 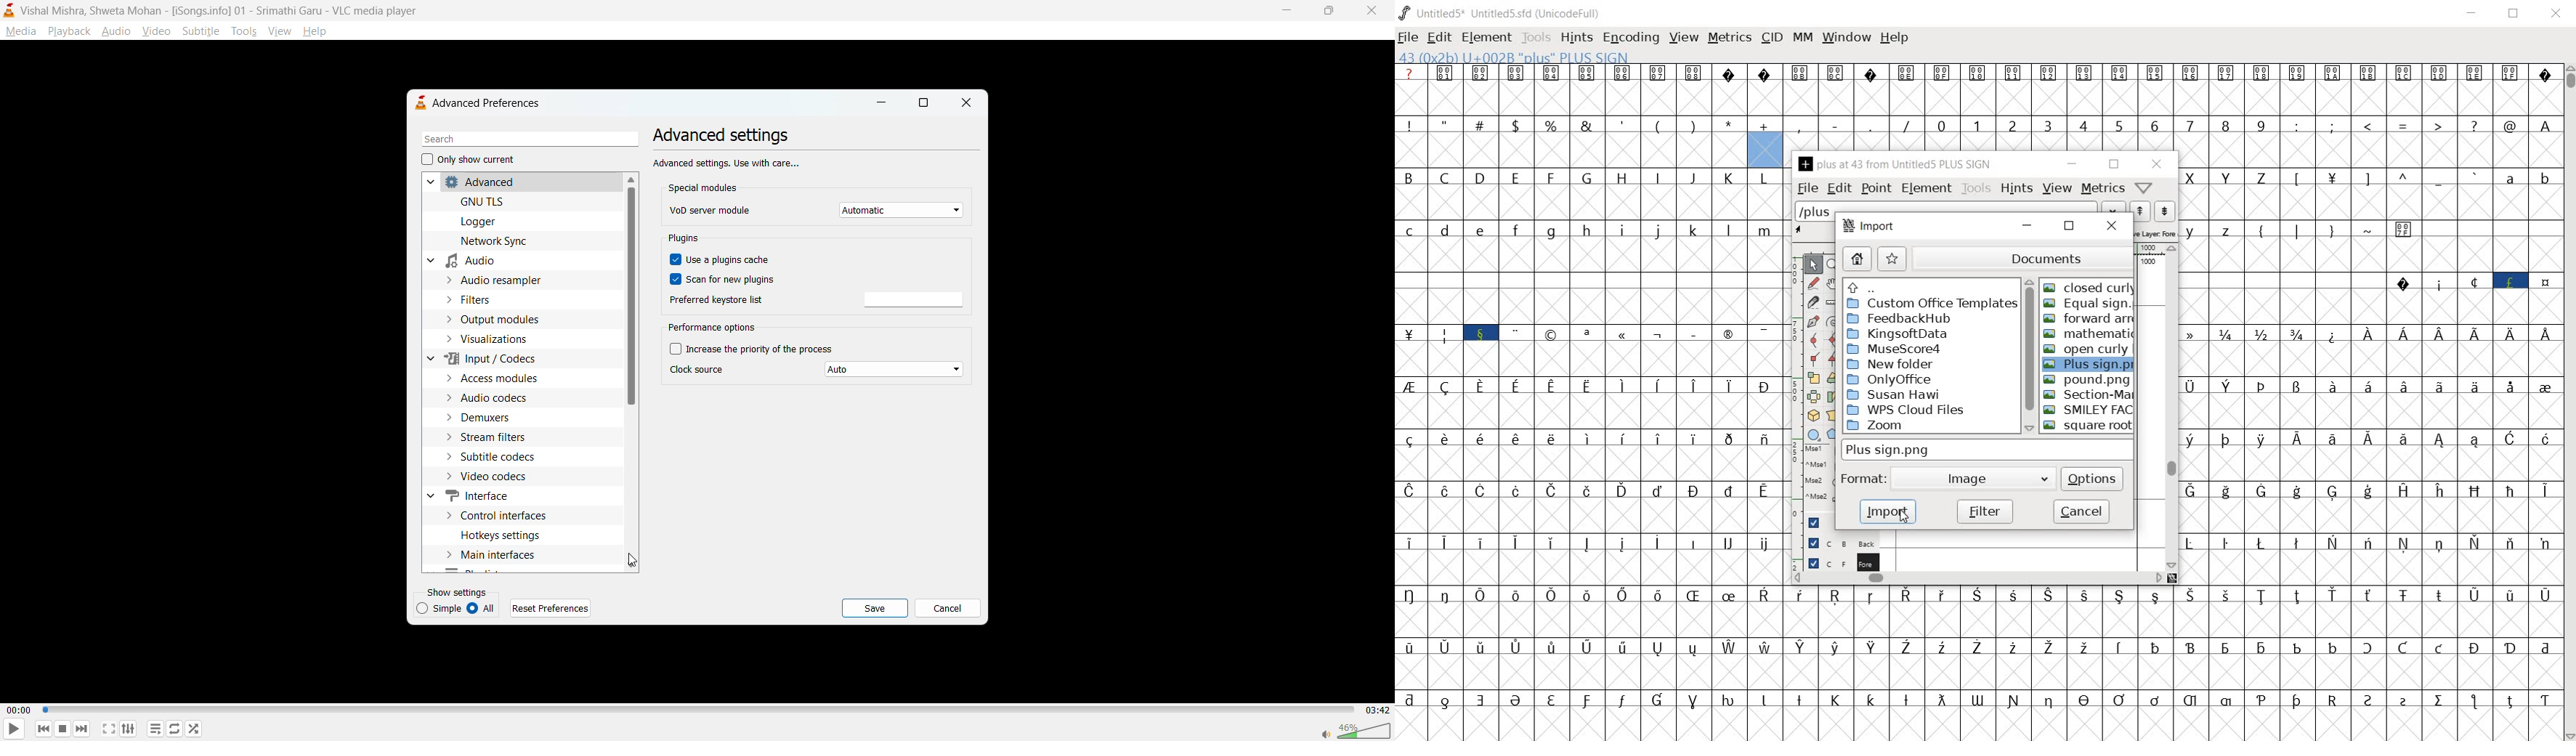 What do you see at coordinates (724, 262) in the screenshot?
I see `use a plugins cache` at bounding box center [724, 262].